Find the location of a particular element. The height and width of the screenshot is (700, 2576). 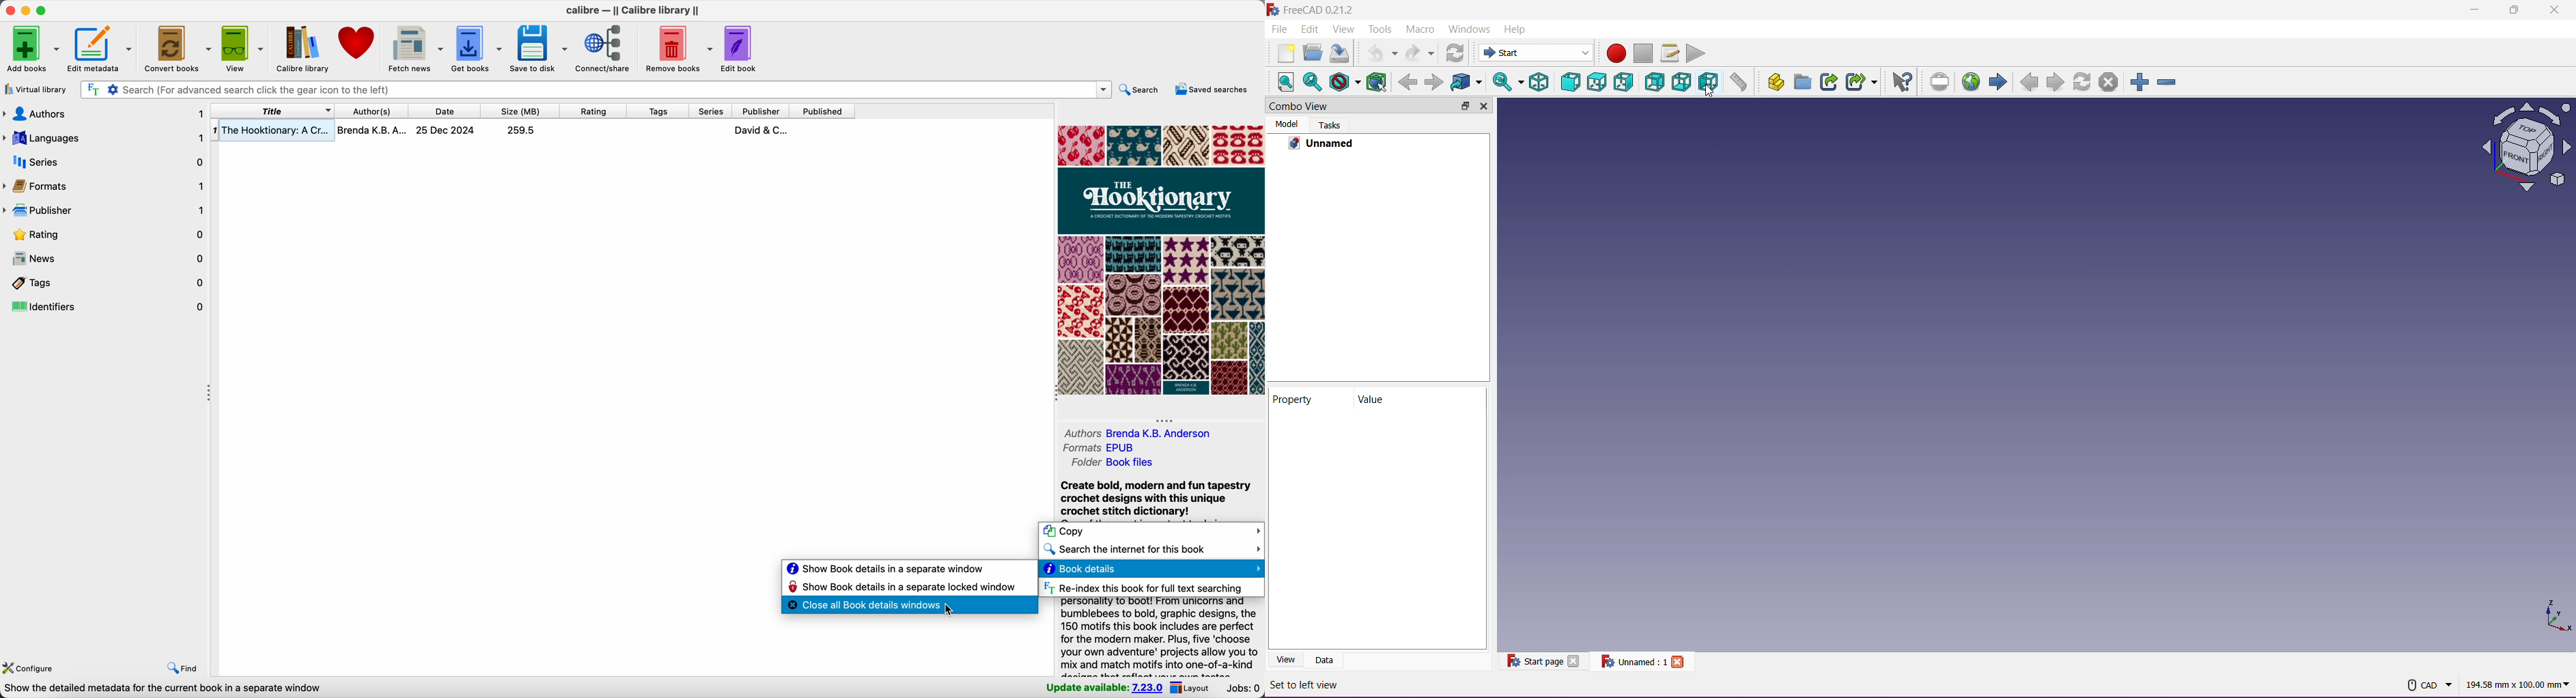

Play Macro is located at coordinates (1696, 53).